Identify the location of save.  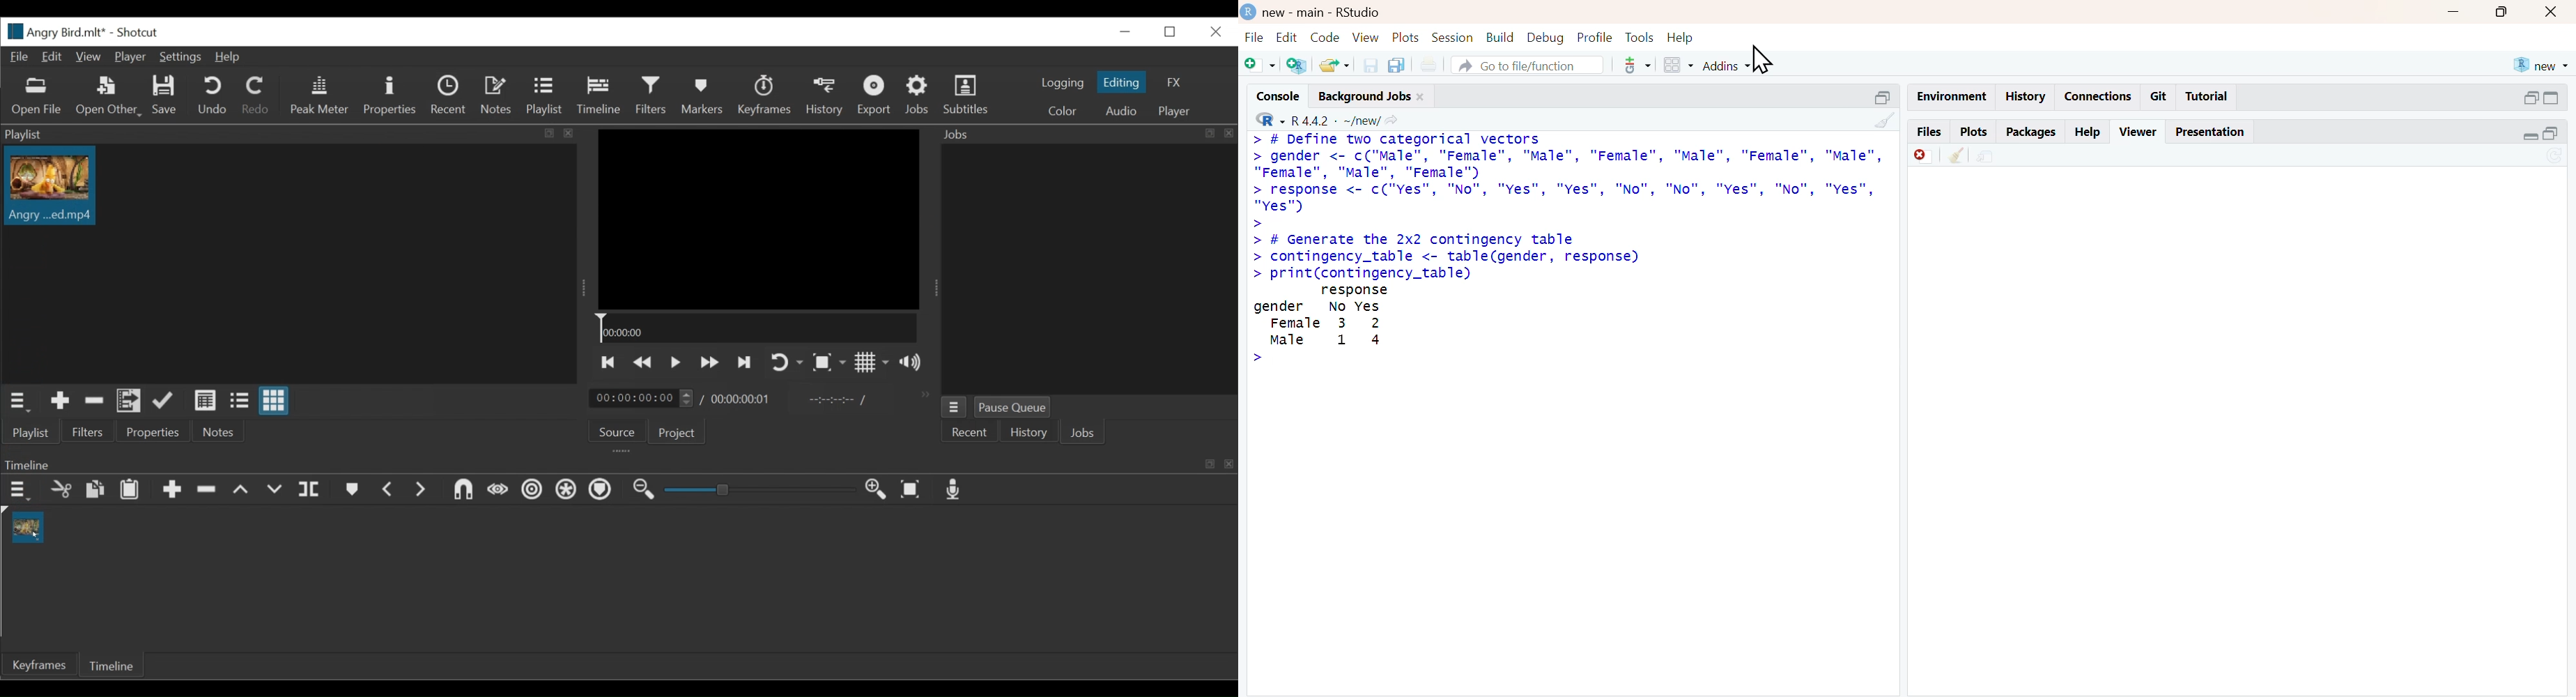
(1371, 66).